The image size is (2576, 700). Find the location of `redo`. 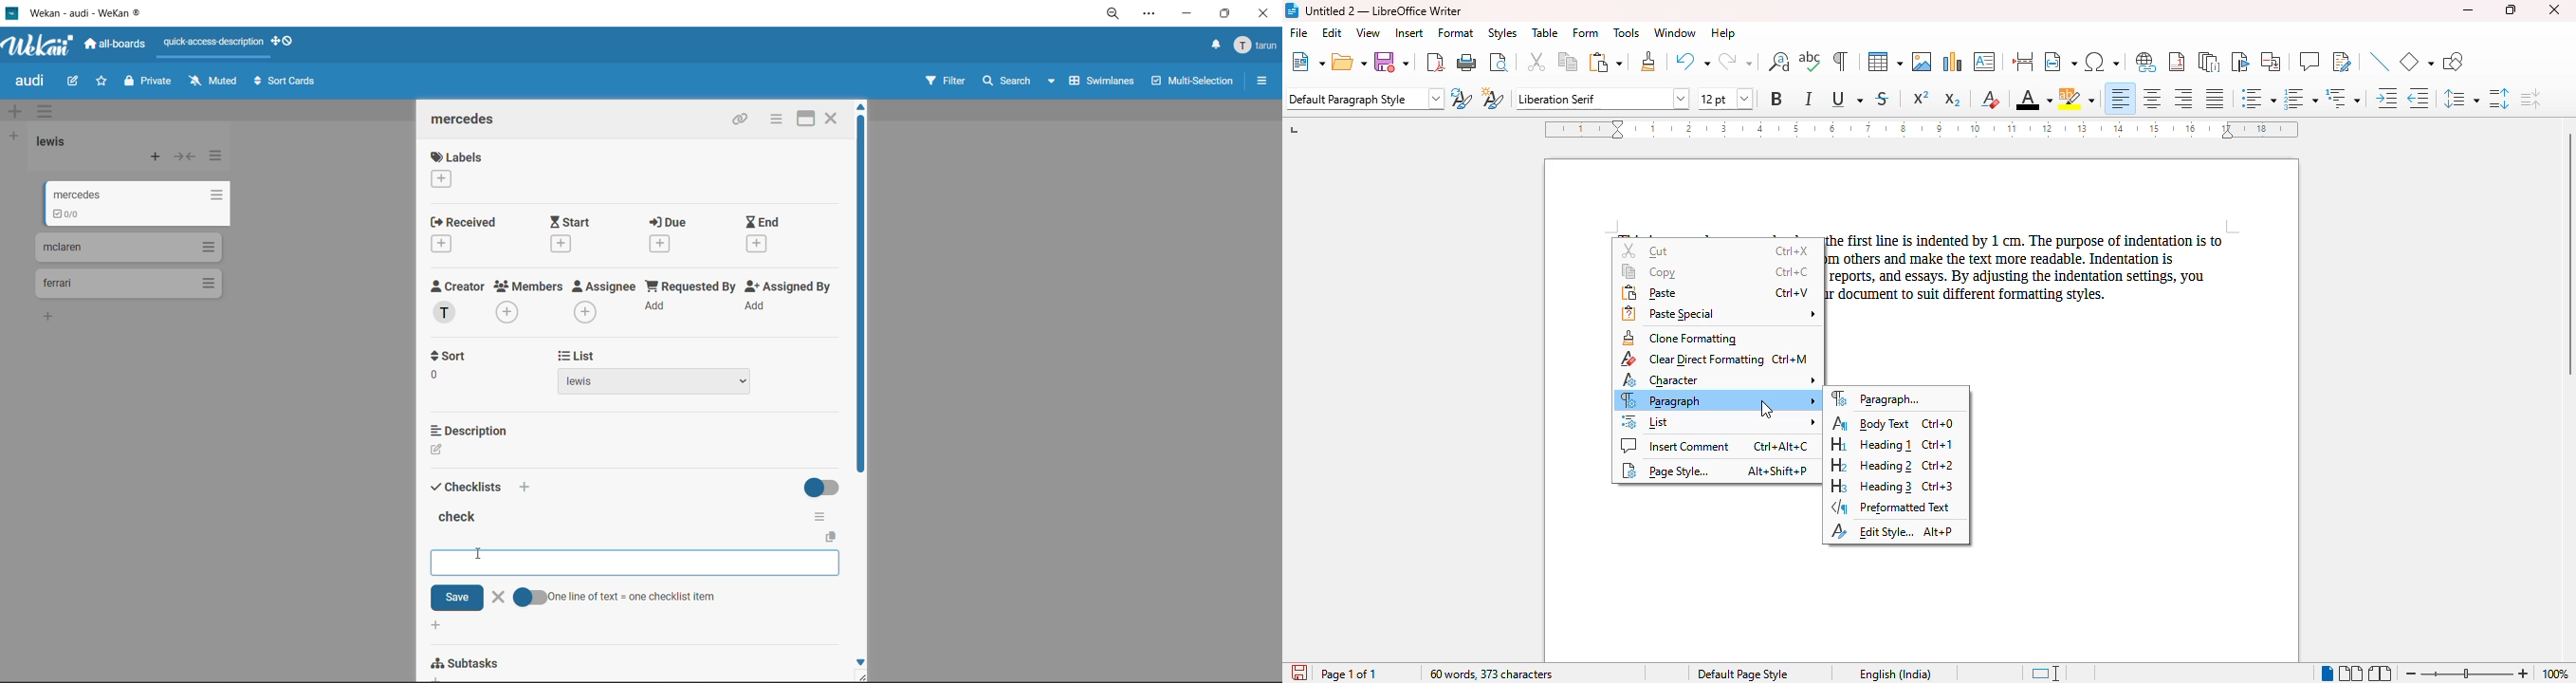

redo is located at coordinates (1735, 61).